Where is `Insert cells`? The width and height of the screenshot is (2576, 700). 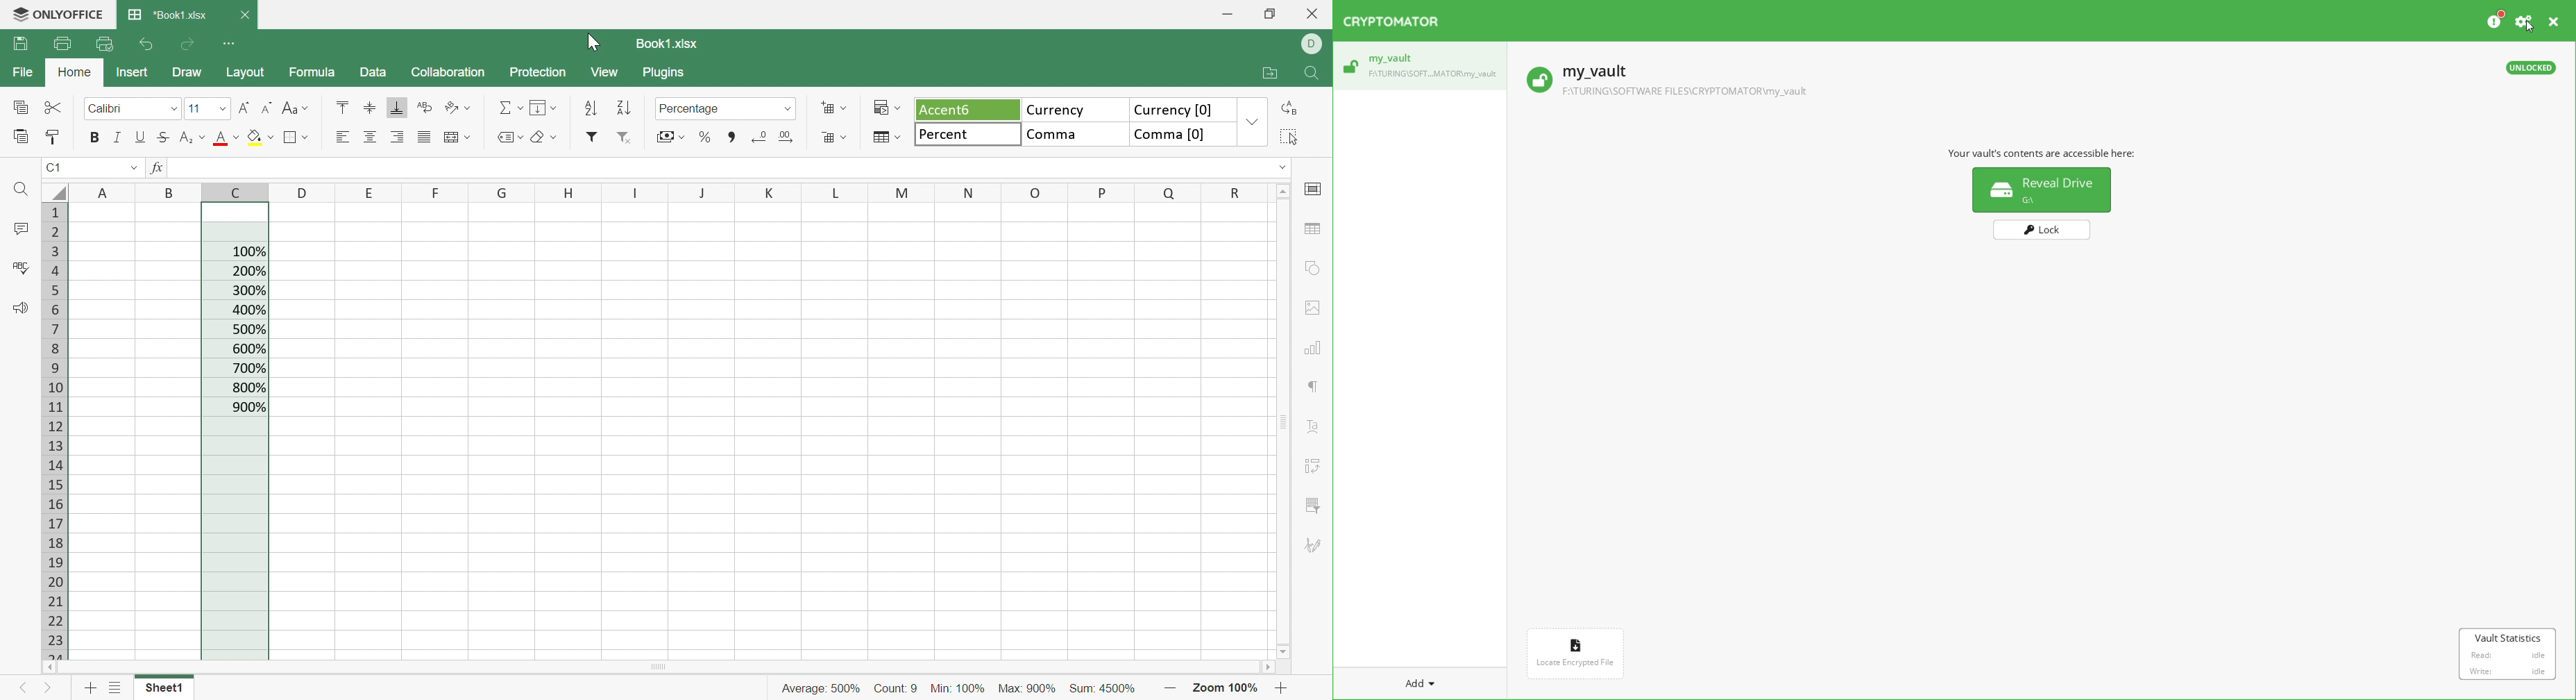 Insert cells is located at coordinates (833, 110).